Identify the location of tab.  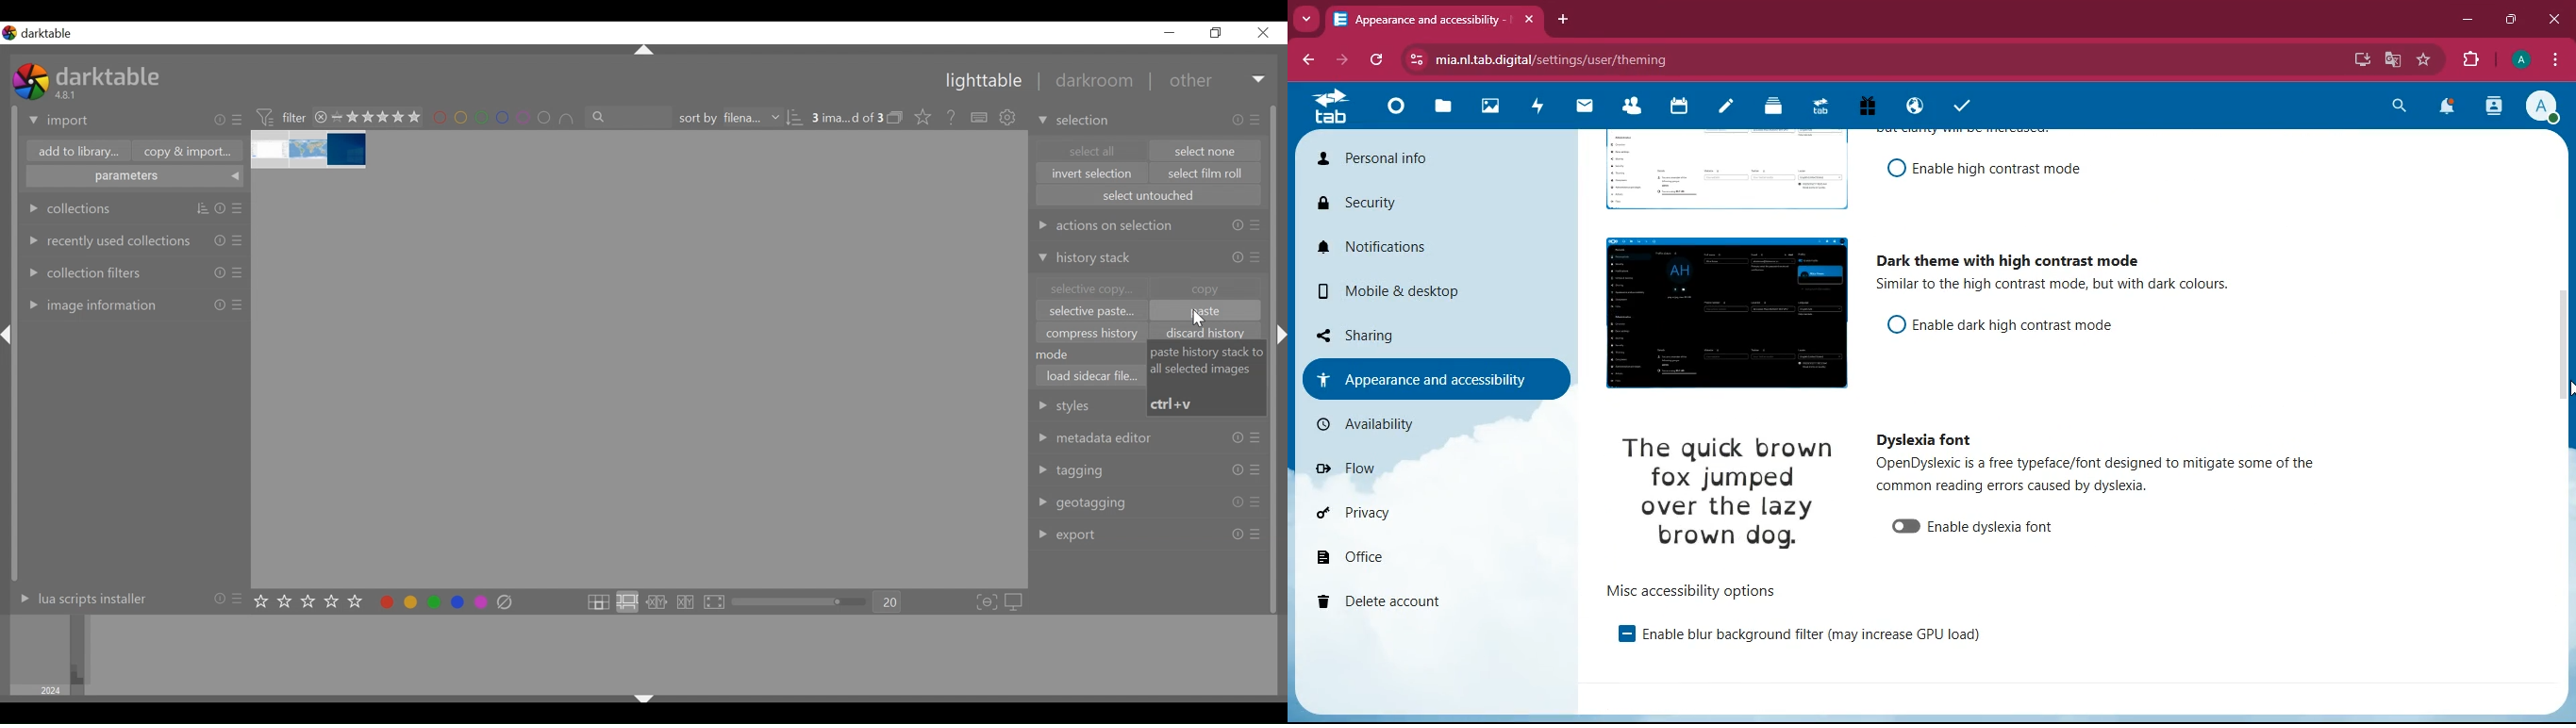
(1334, 106).